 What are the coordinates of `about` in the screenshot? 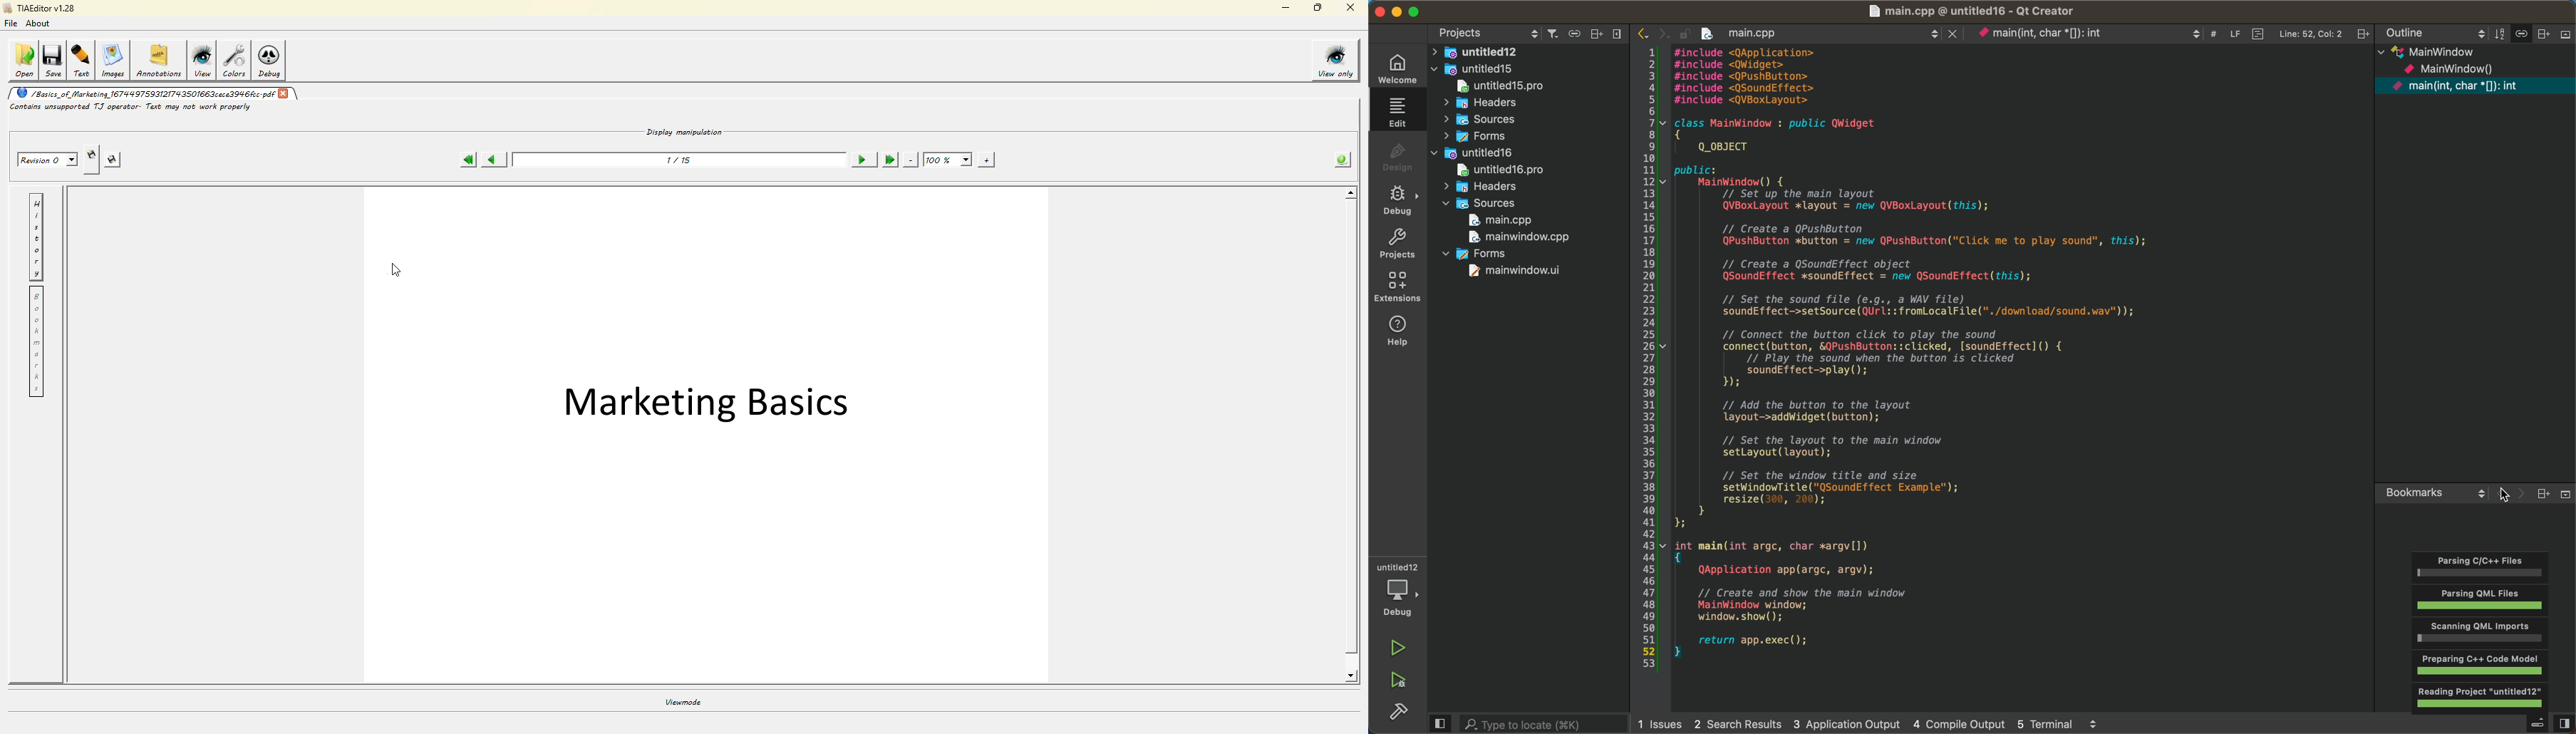 It's located at (38, 24).